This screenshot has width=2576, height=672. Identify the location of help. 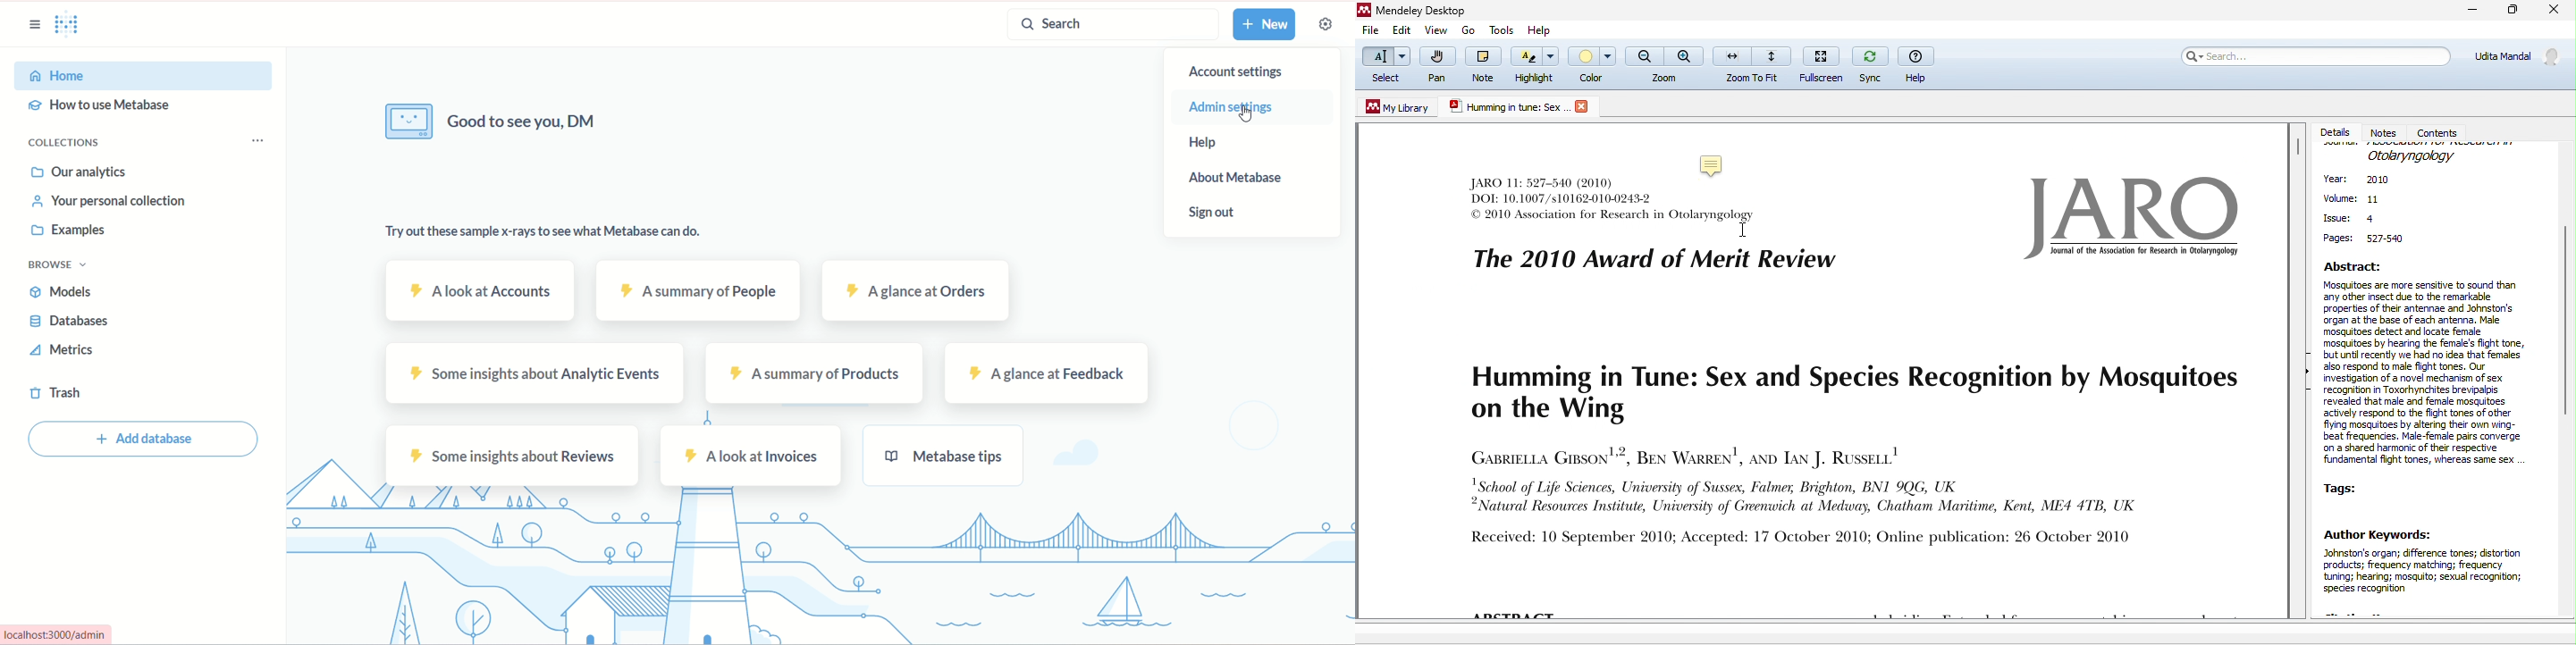
(1918, 64).